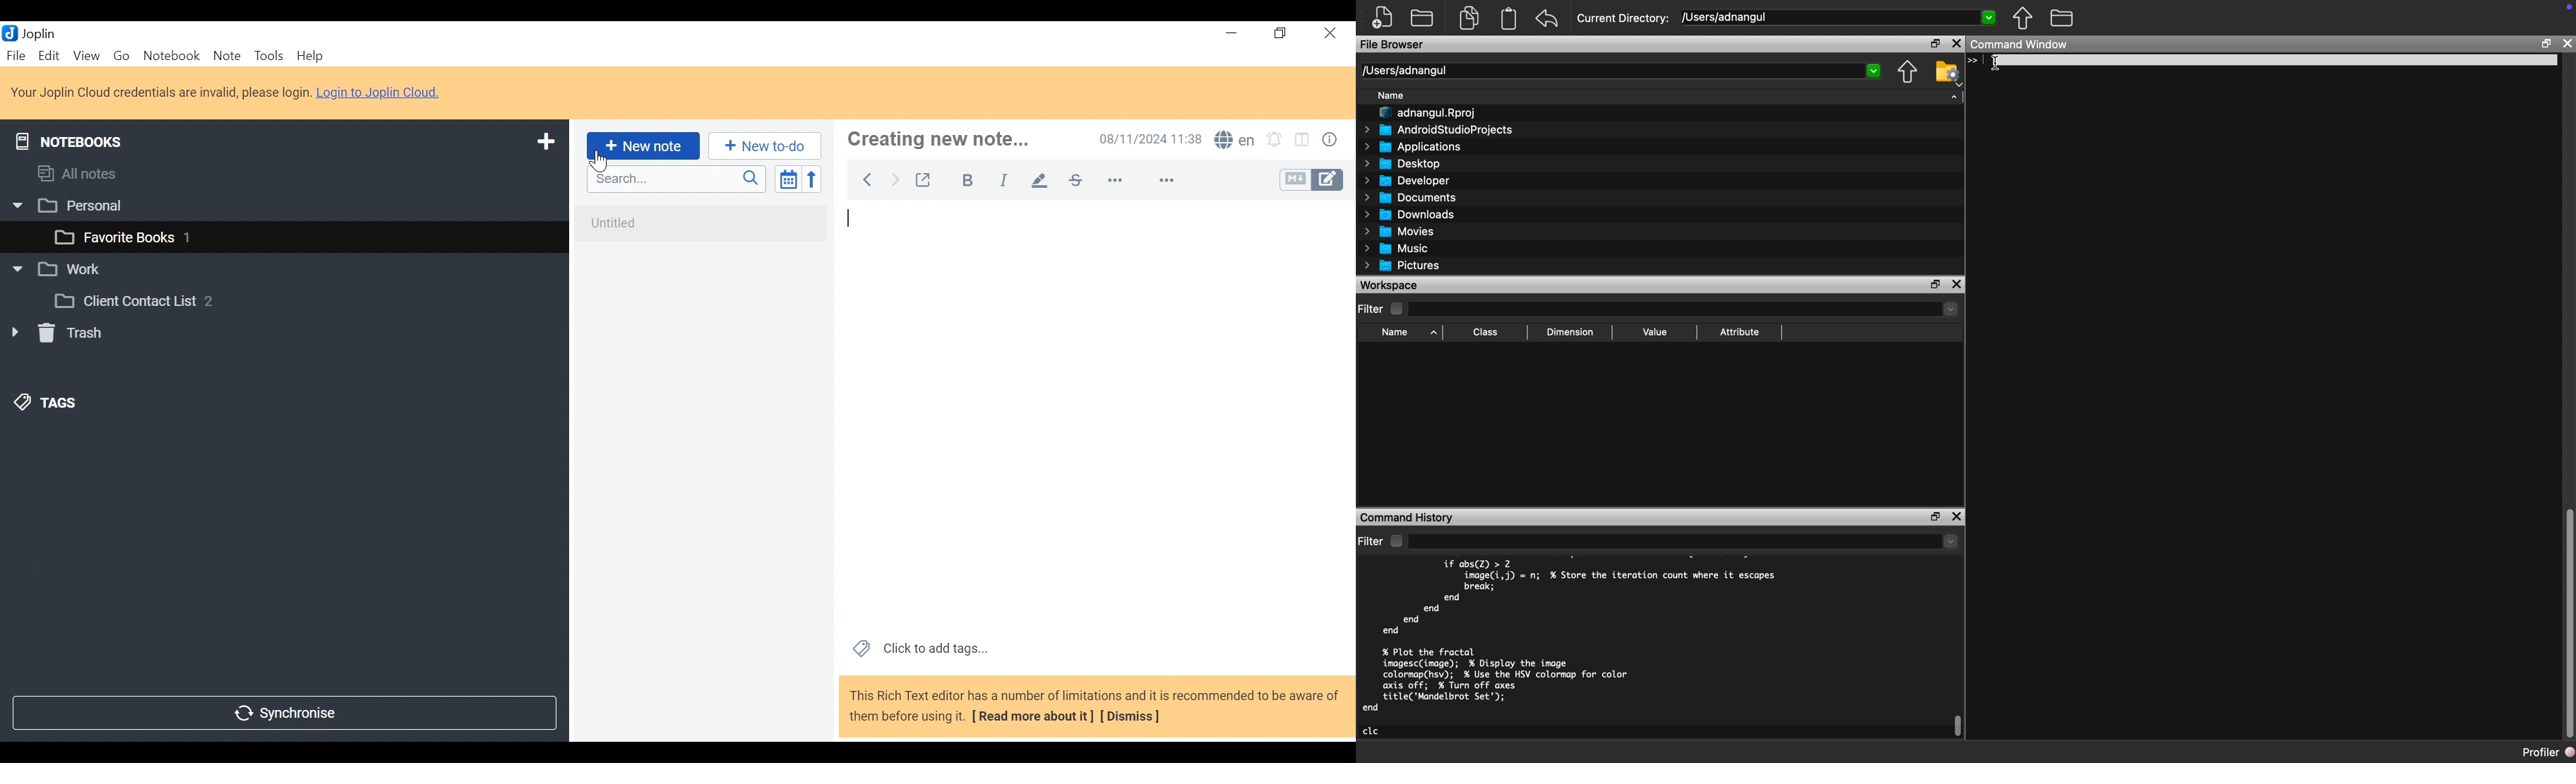 Image resolution: width=2576 pixels, height=784 pixels. I want to click on , so click(50, 56).